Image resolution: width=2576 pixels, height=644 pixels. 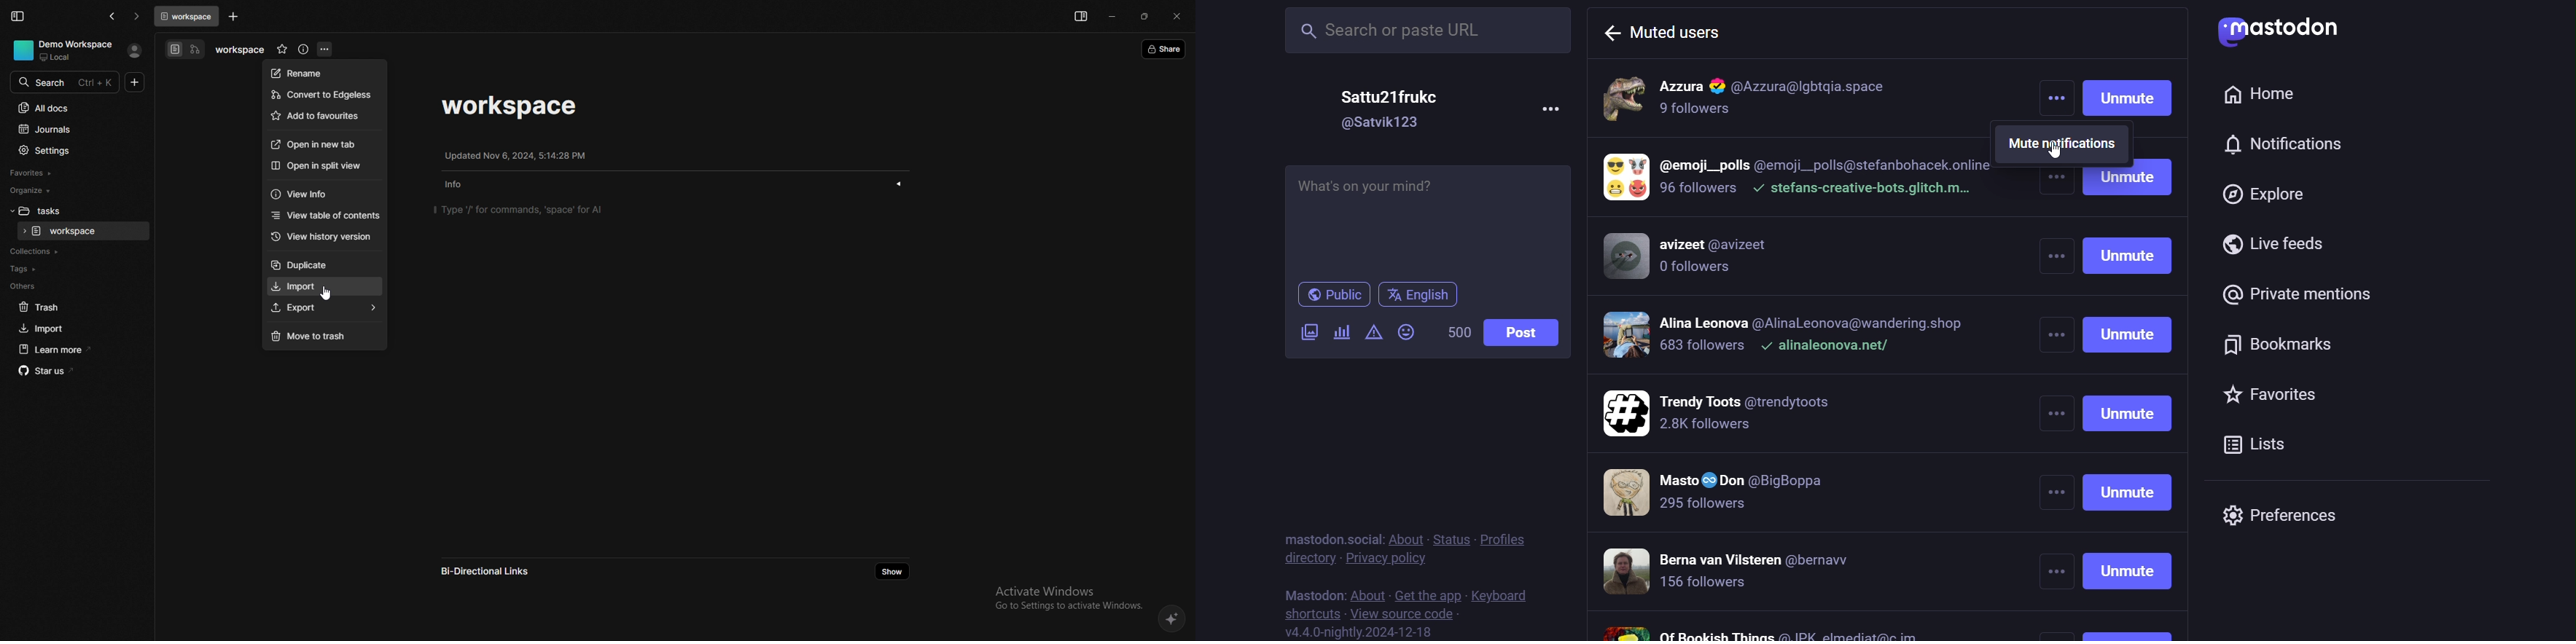 I want to click on unmute, so click(x=2132, y=398).